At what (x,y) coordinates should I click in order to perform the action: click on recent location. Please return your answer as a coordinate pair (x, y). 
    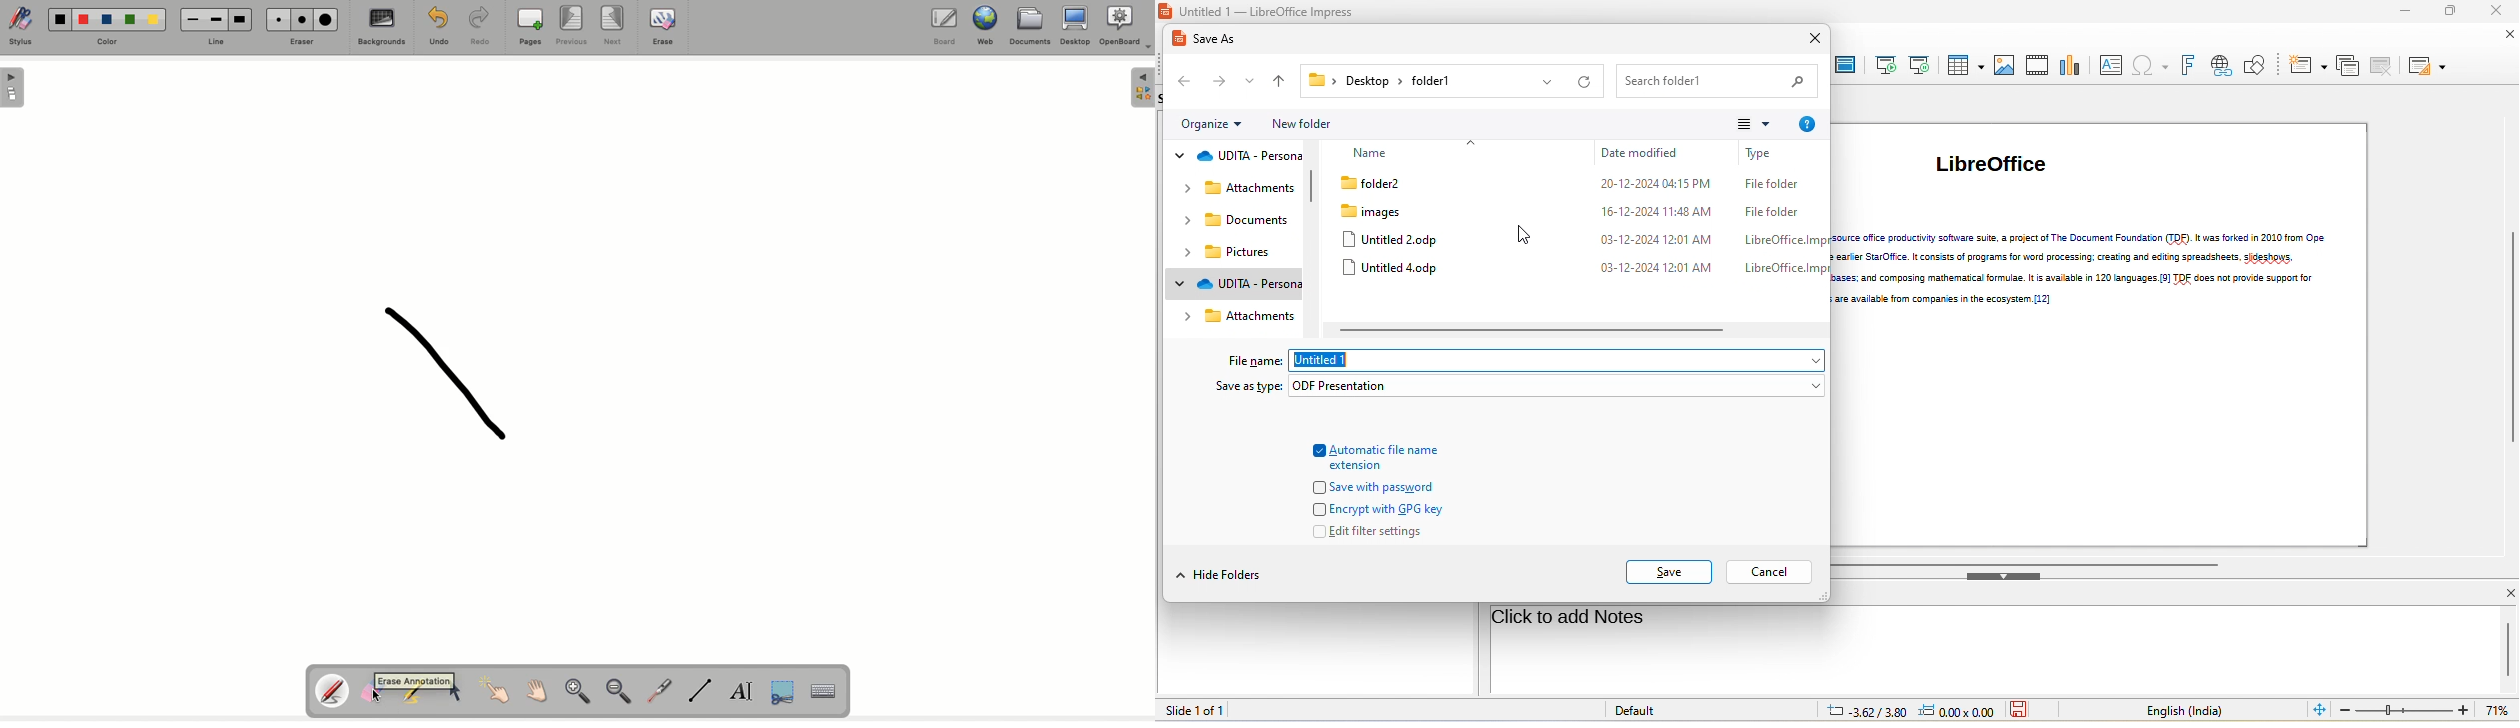
    Looking at the image, I should click on (1251, 81).